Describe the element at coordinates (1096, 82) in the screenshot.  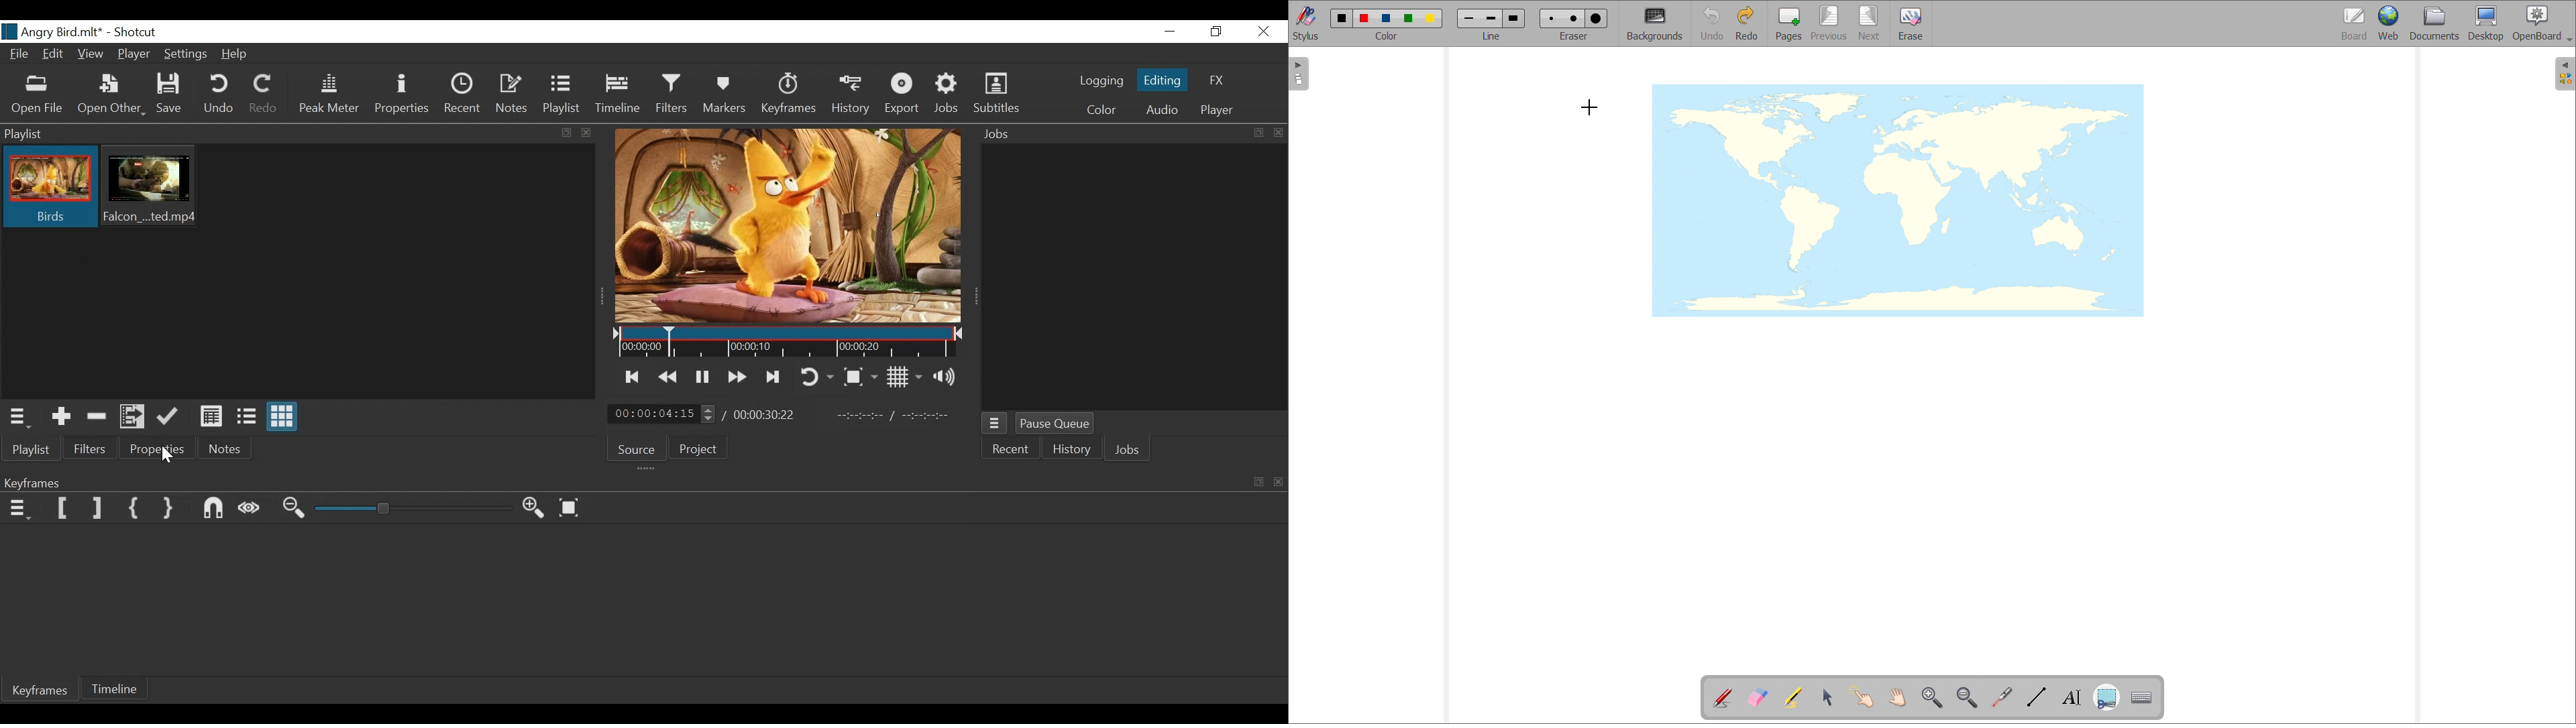
I see `logging` at that location.